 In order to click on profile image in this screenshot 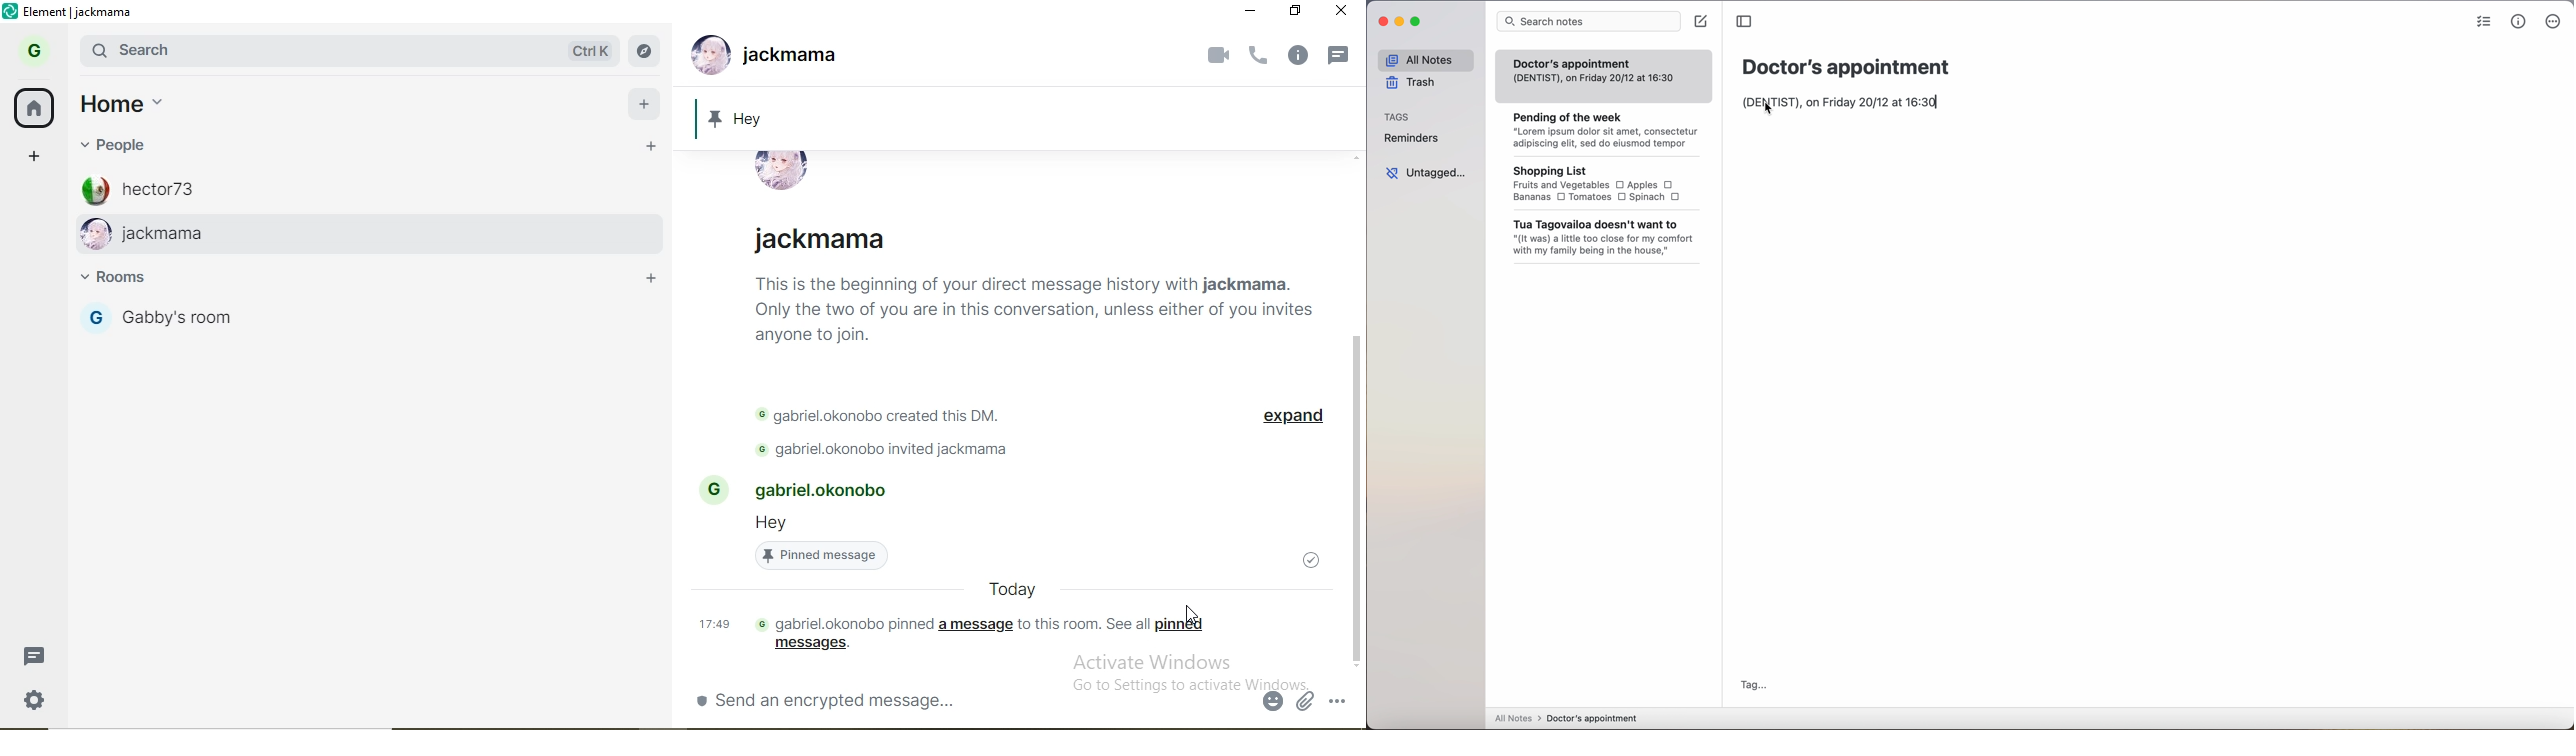, I will do `click(707, 53)`.